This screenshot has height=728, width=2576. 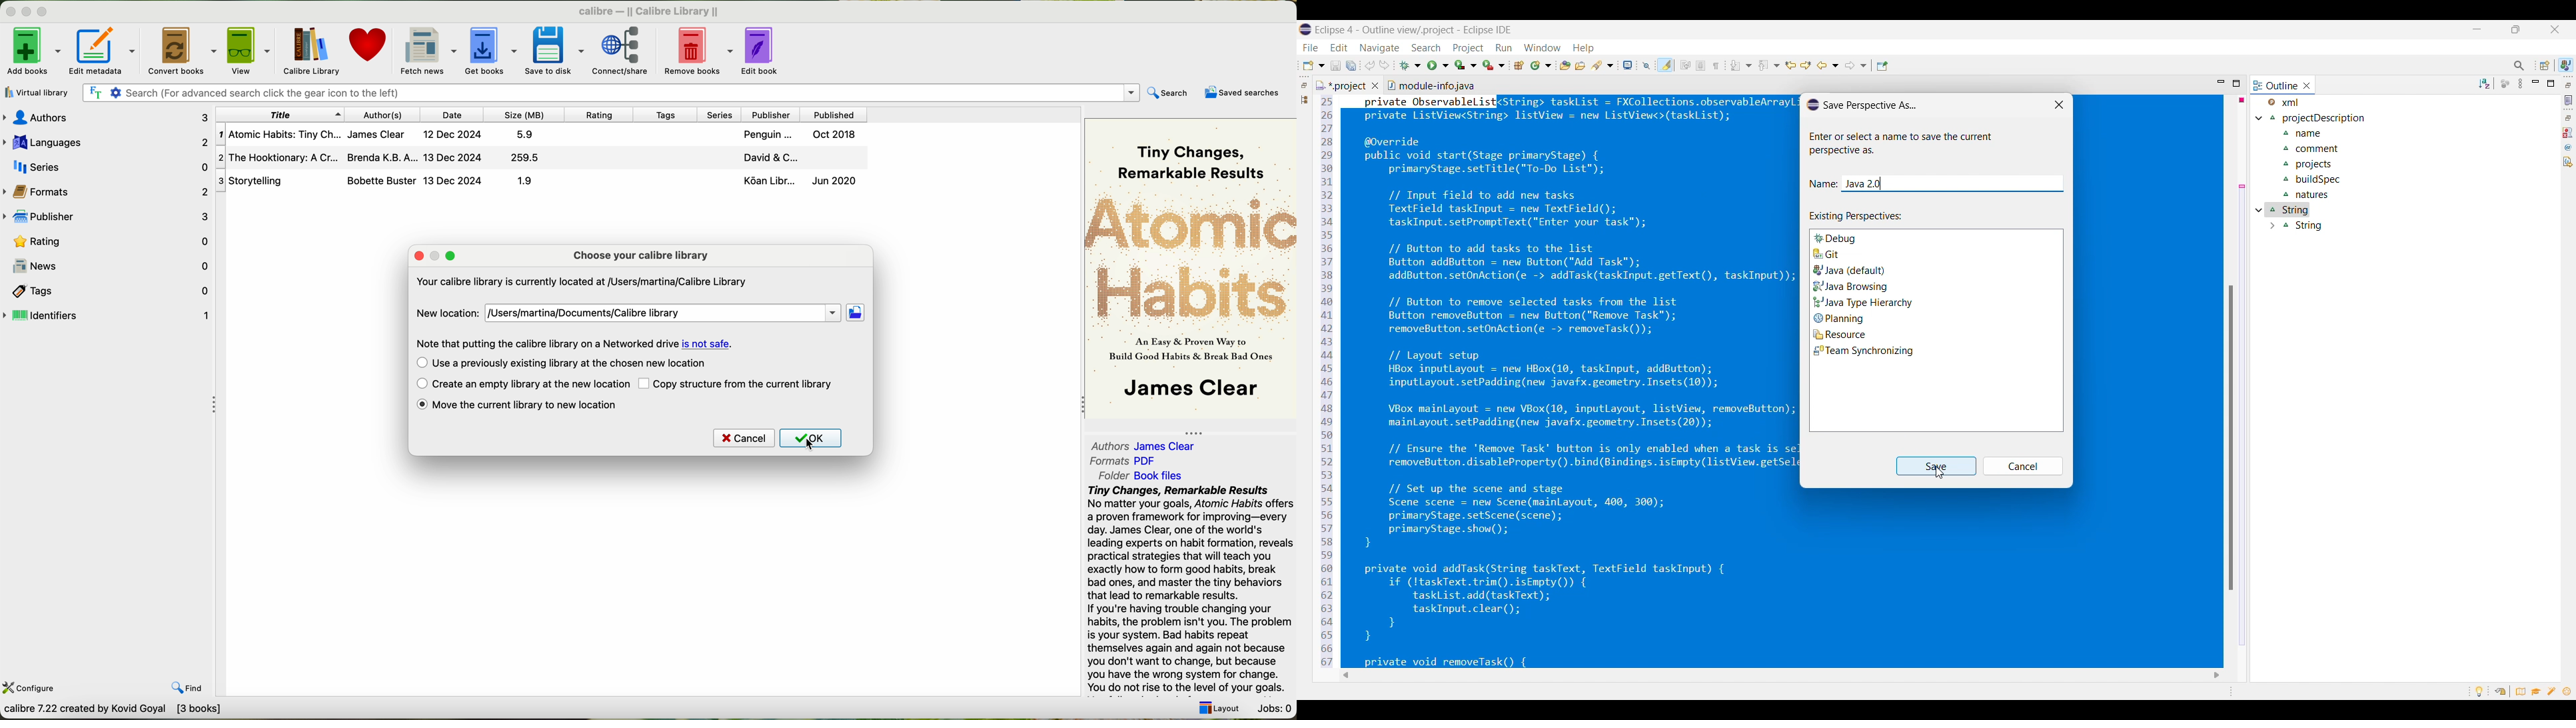 I want to click on edit book, so click(x=764, y=51).